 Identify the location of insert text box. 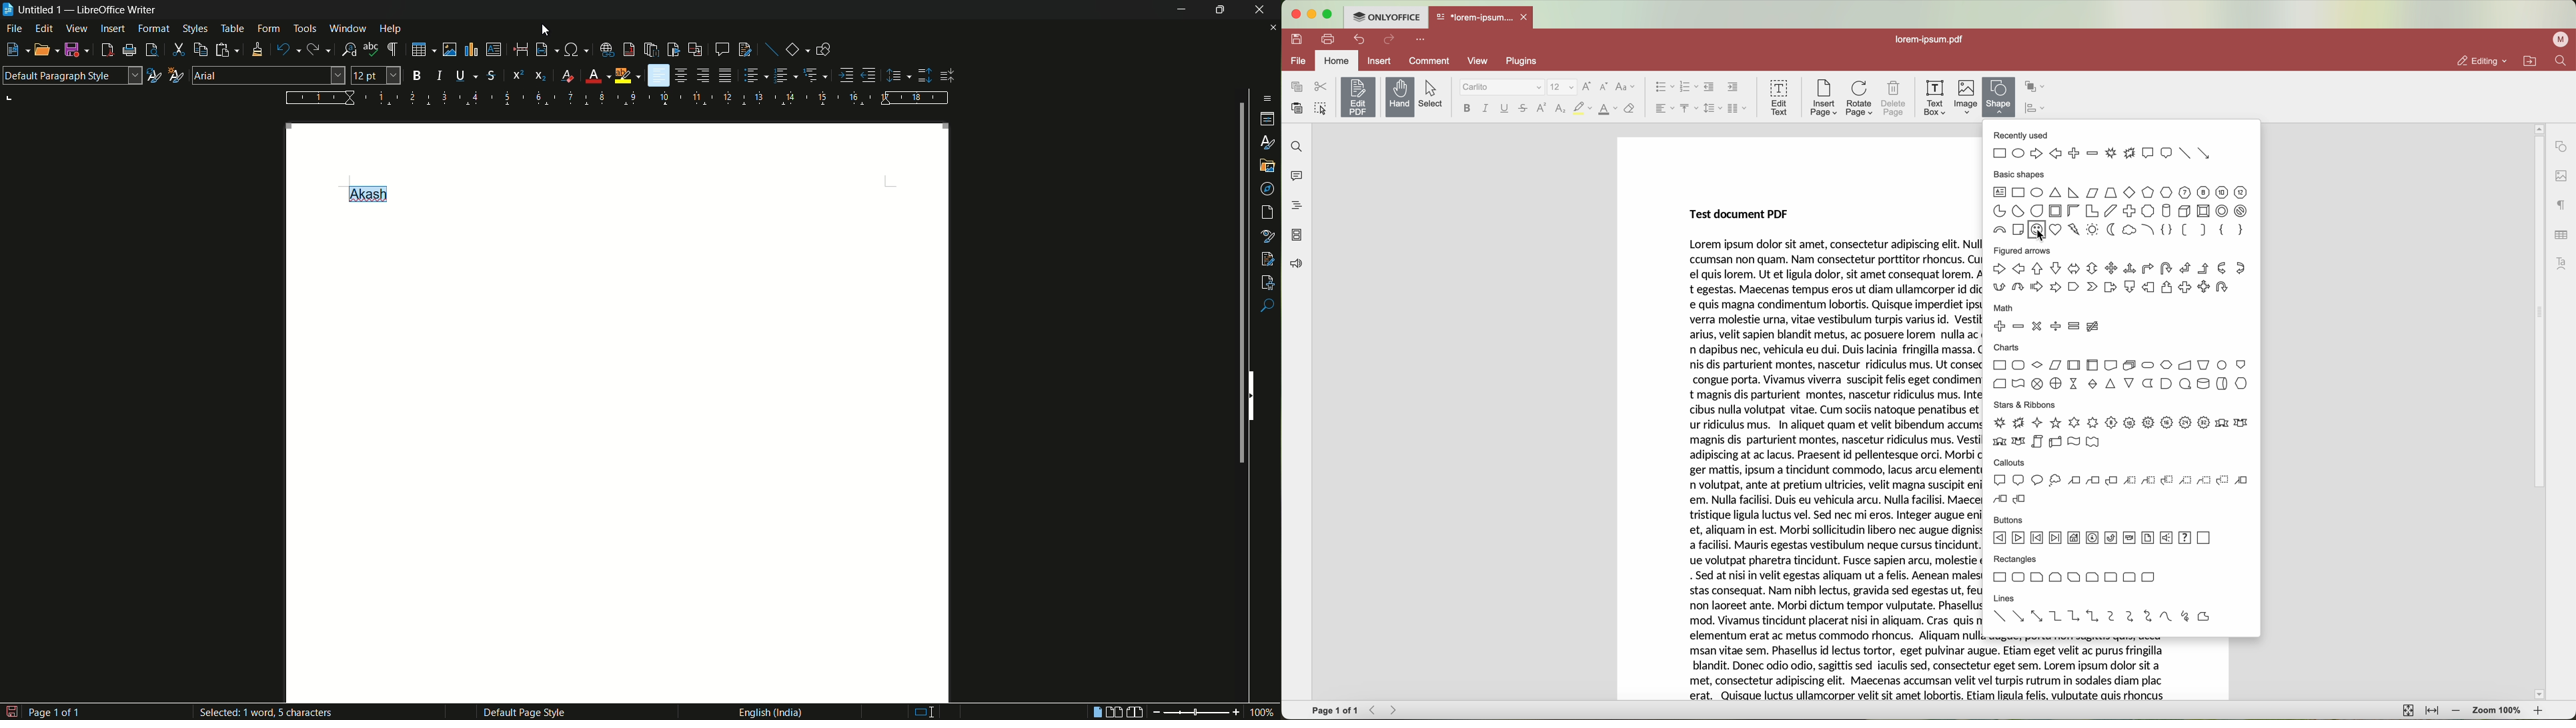
(493, 49).